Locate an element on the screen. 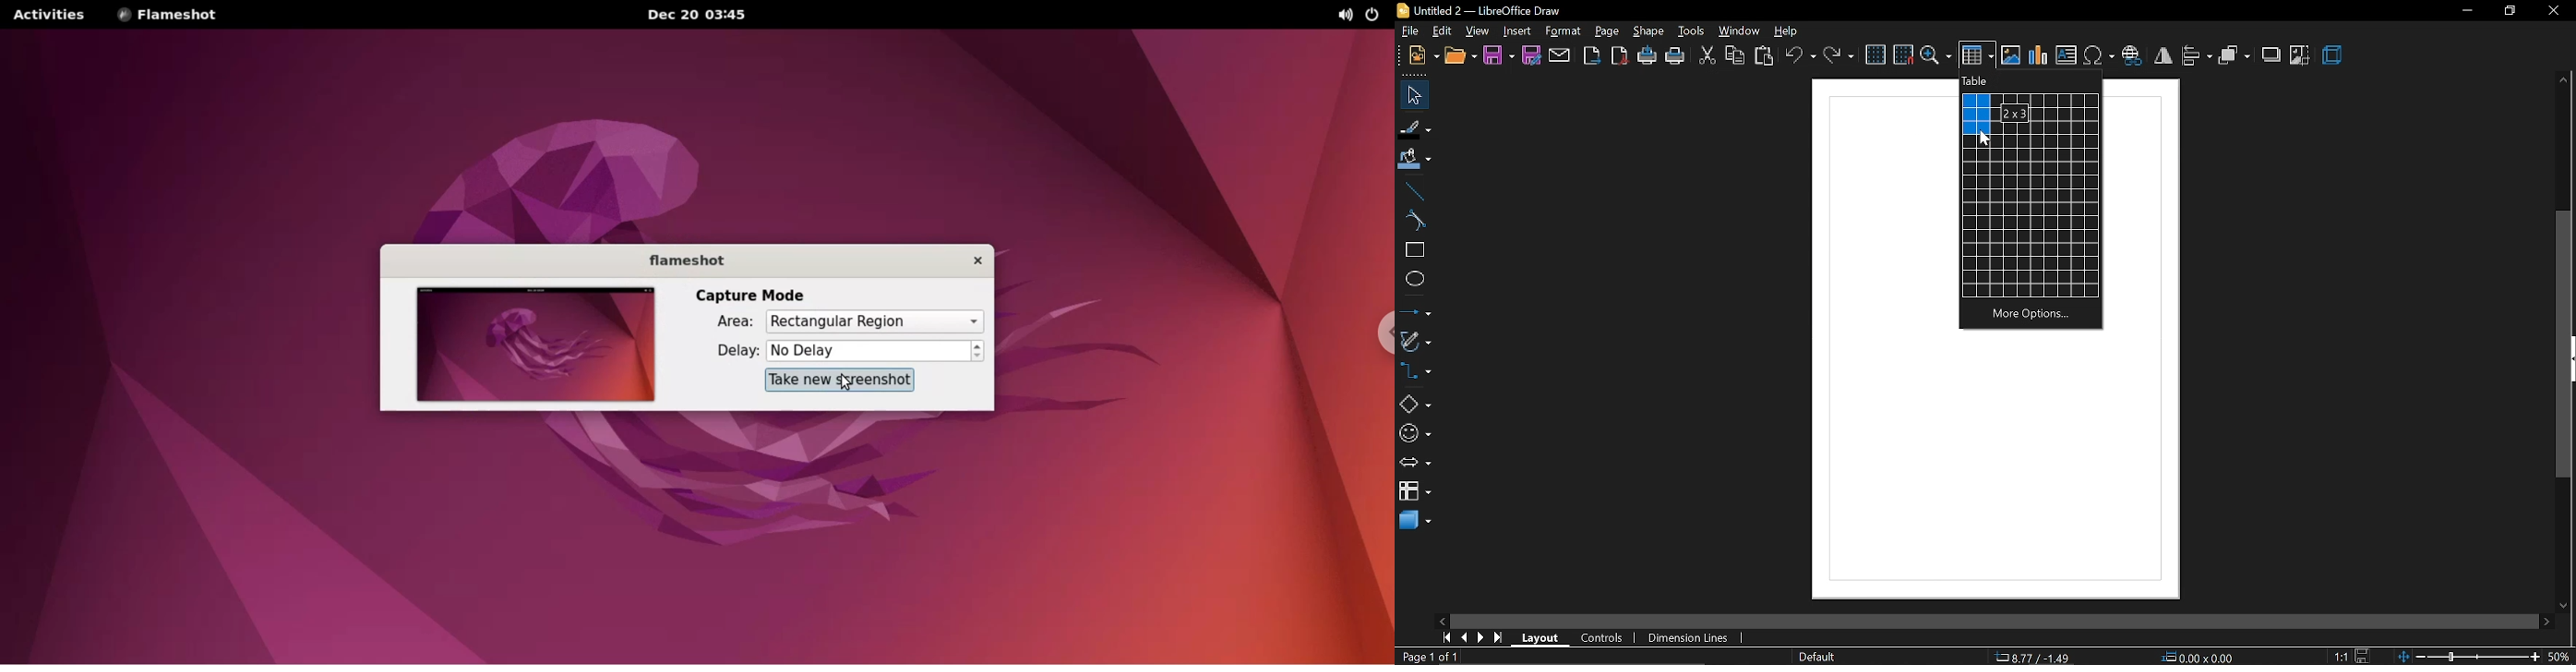 This screenshot has height=672, width=2576. shadow is located at coordinates (2270, 56).